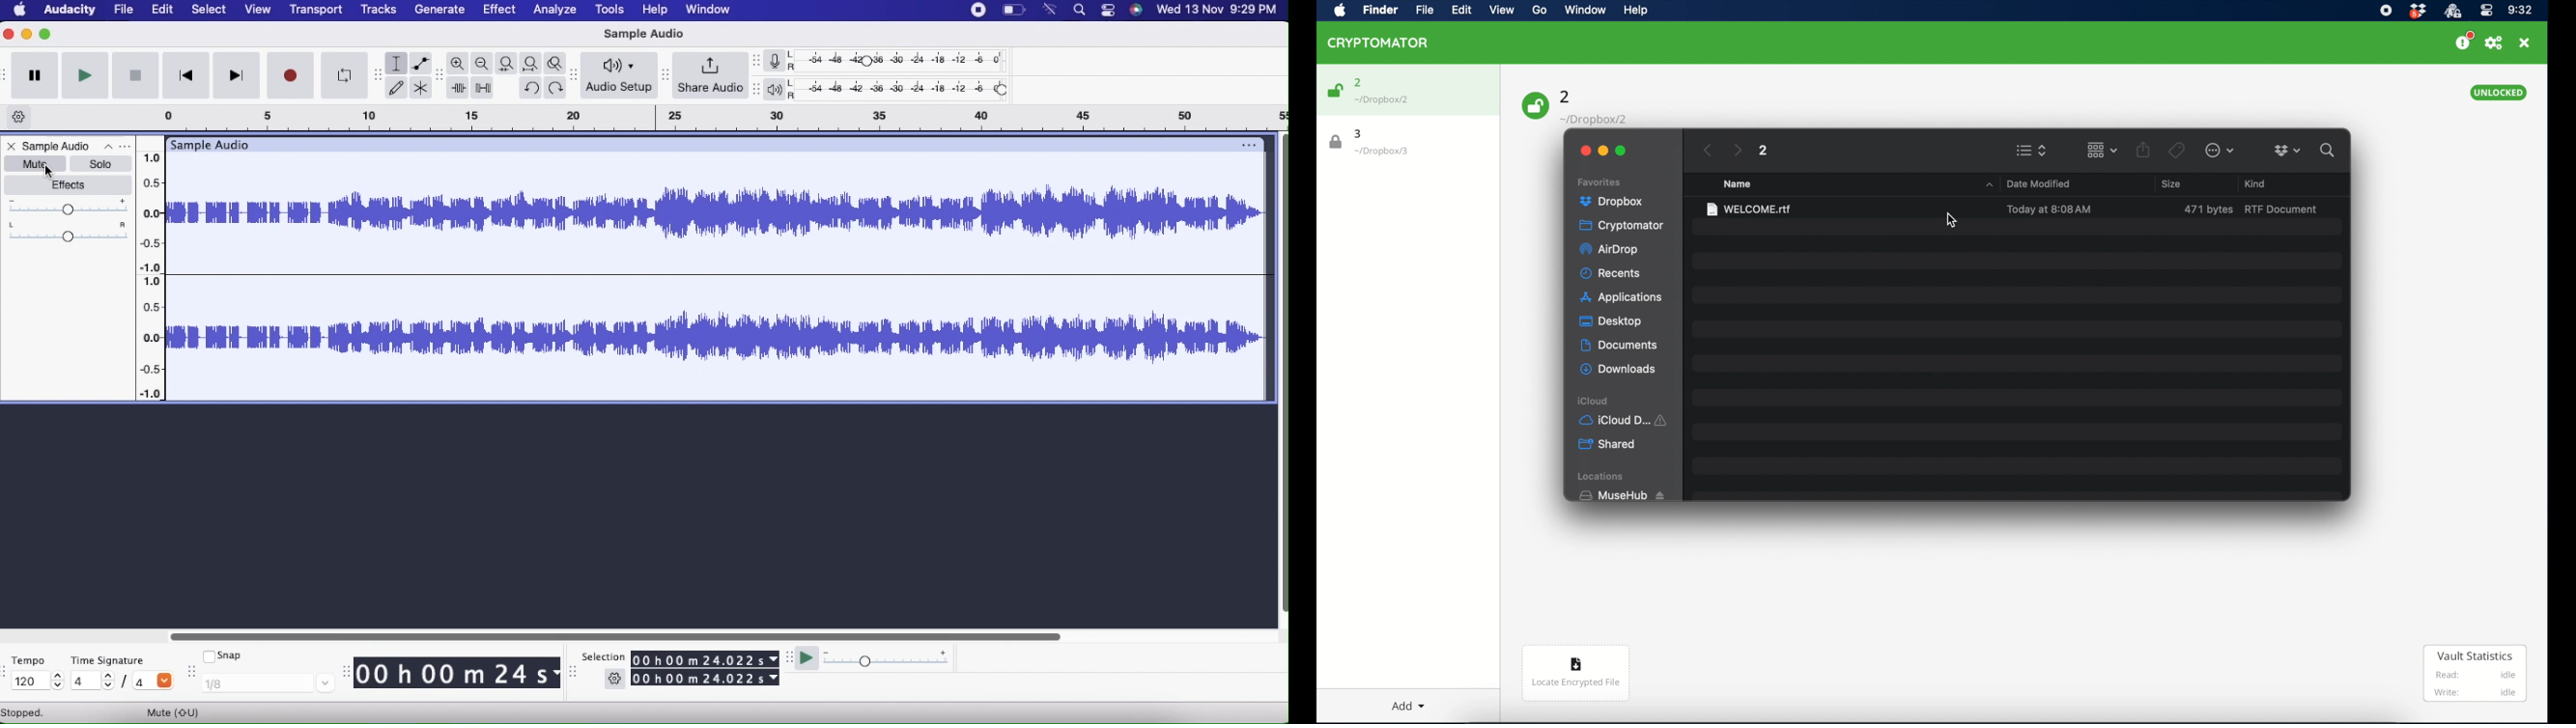  Describe the element at coordinates (378, 12) in the screenshot. I see `Tracks` at that location.